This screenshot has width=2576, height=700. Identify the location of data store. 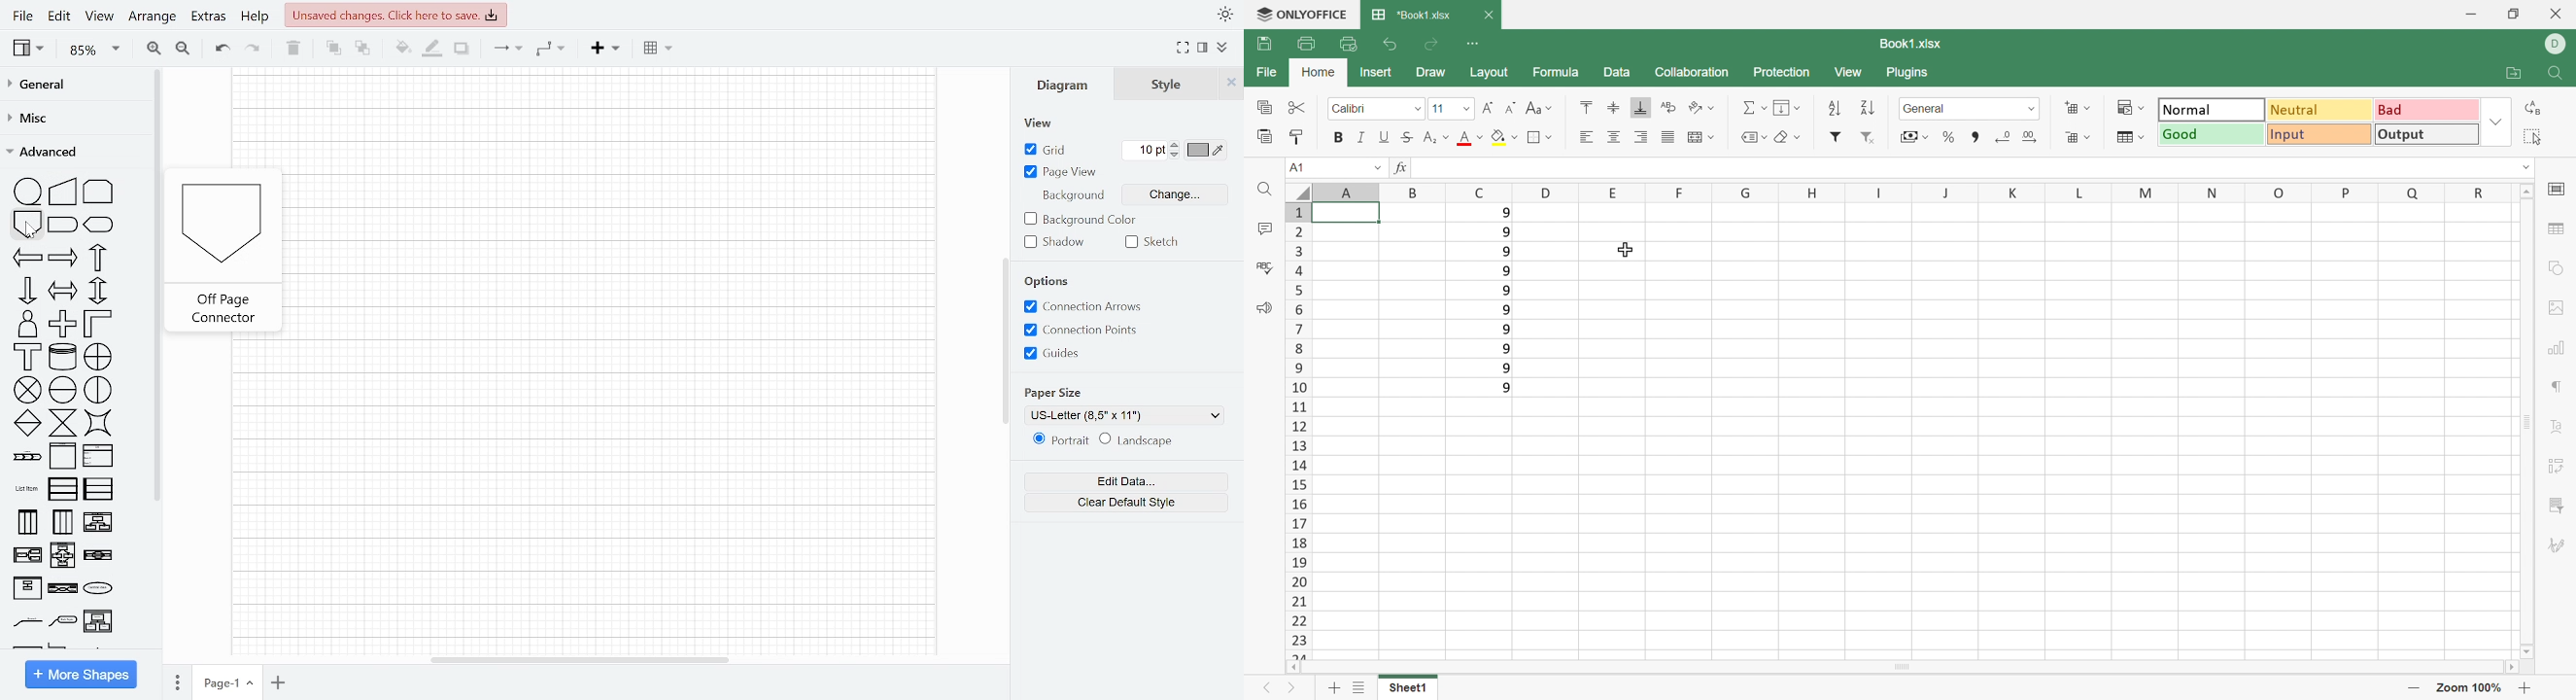
(64, 357).